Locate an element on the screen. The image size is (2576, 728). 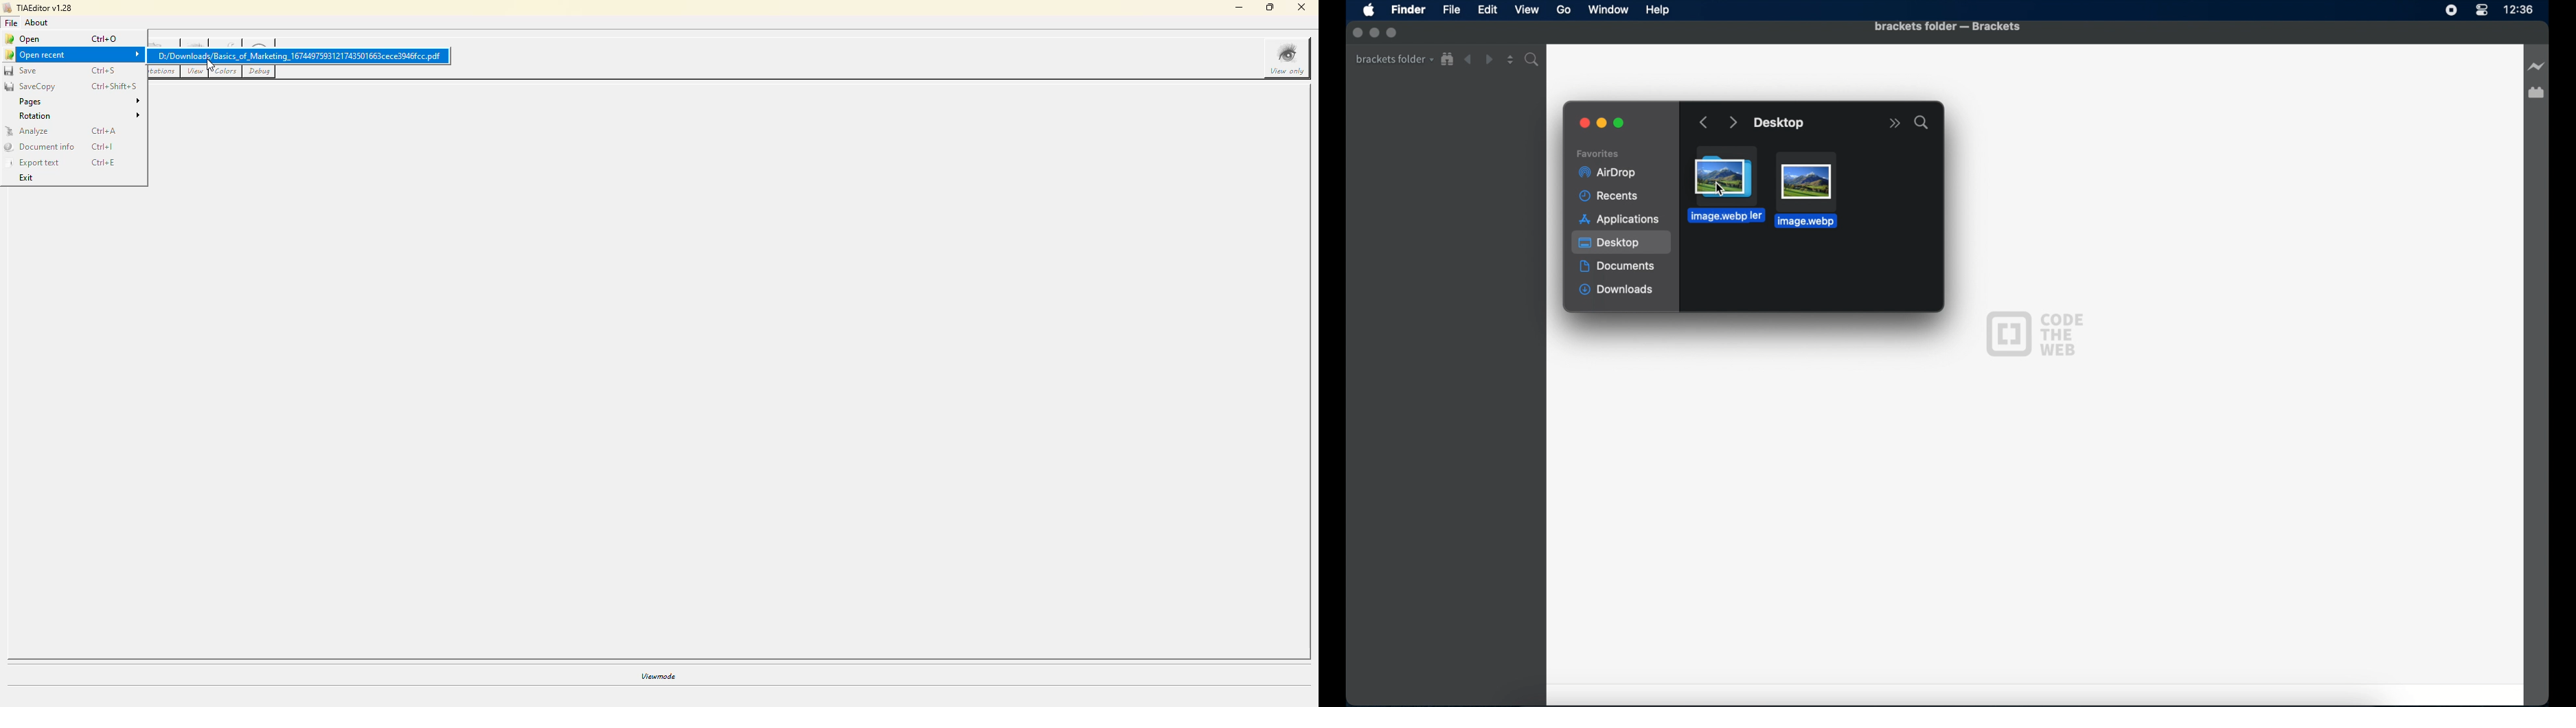
brackets folder is located at coordinates (1395, 60).